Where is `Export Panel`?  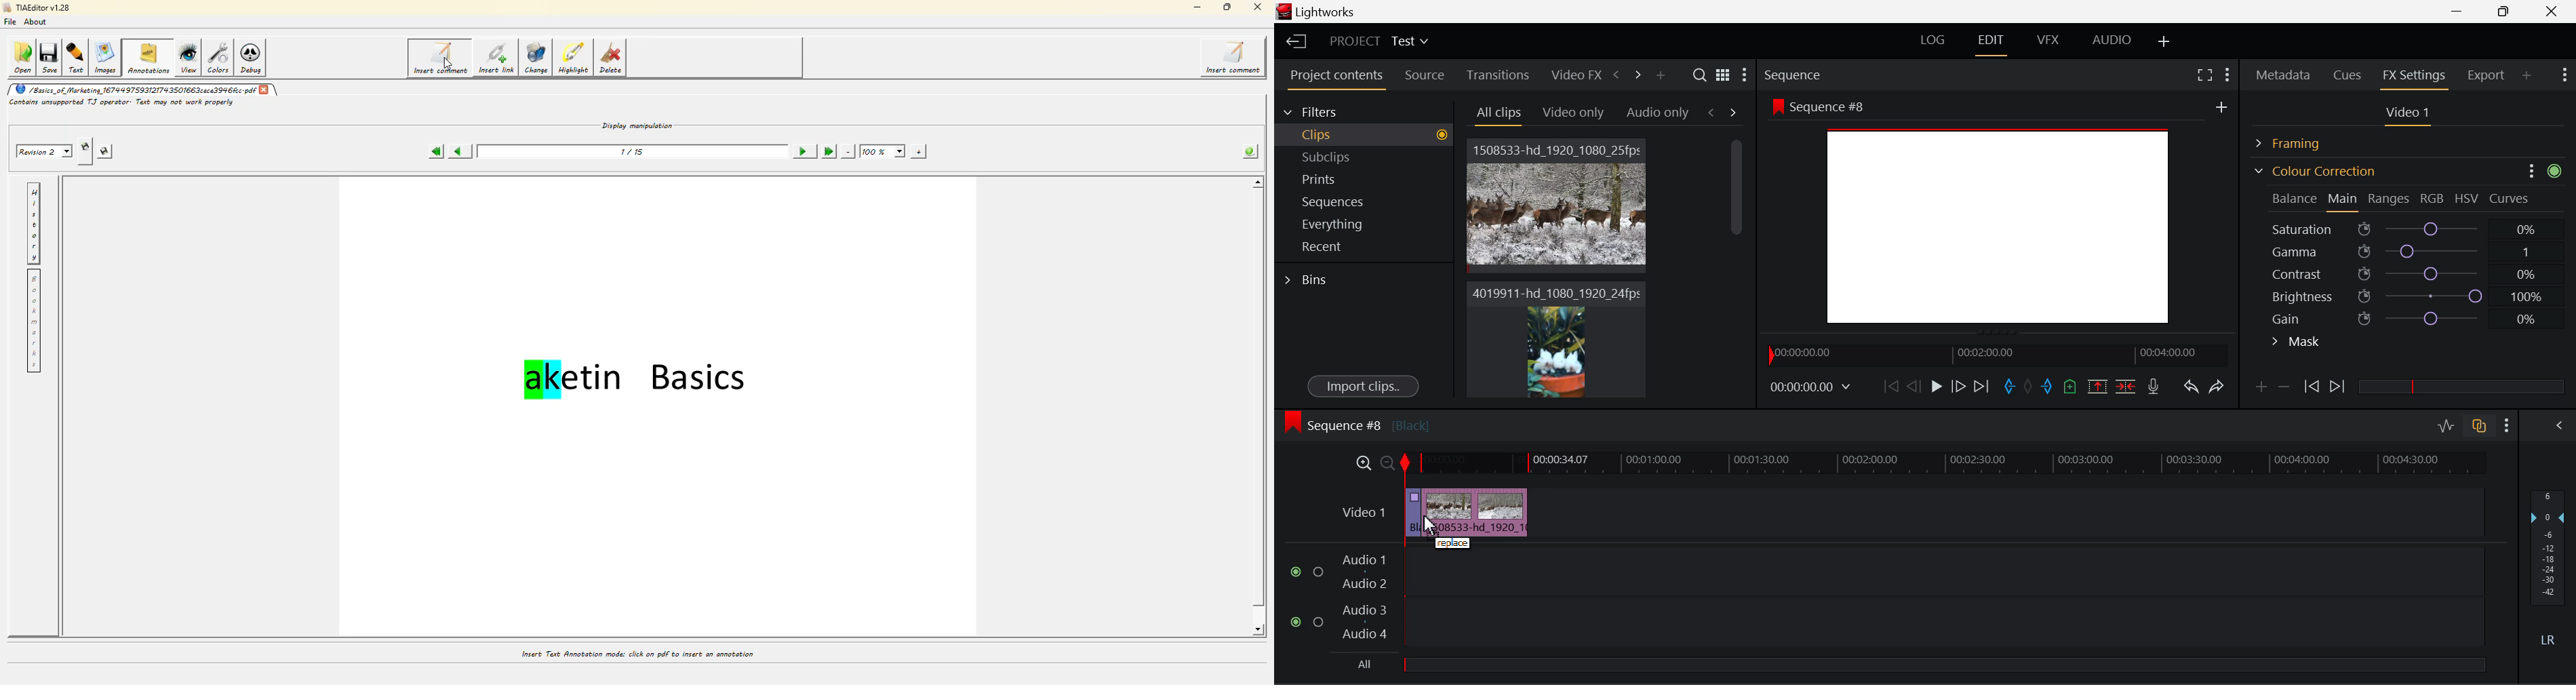 Export Panel is located at coordinates (2488, 75).